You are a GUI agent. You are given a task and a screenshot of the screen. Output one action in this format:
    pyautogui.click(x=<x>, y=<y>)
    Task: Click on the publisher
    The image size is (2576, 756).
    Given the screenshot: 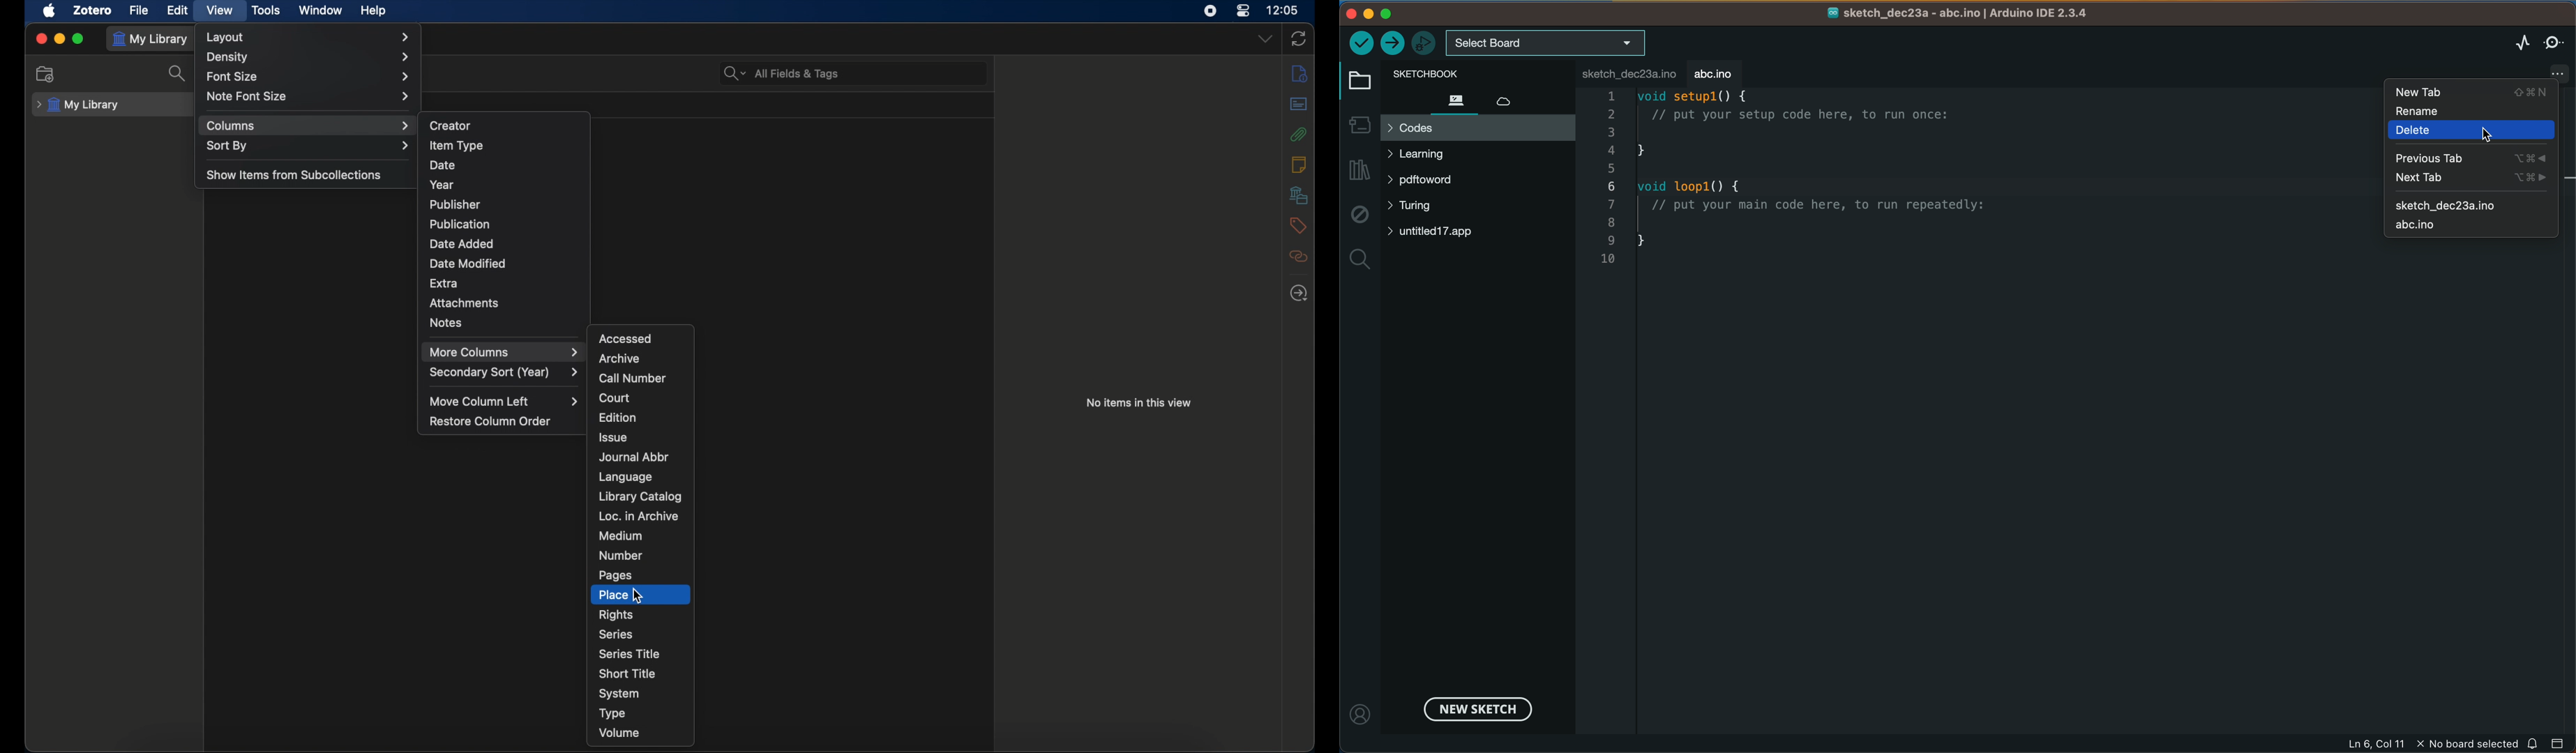 What is the action you would take?
    pyautogui.click(x=456, y=204)
    